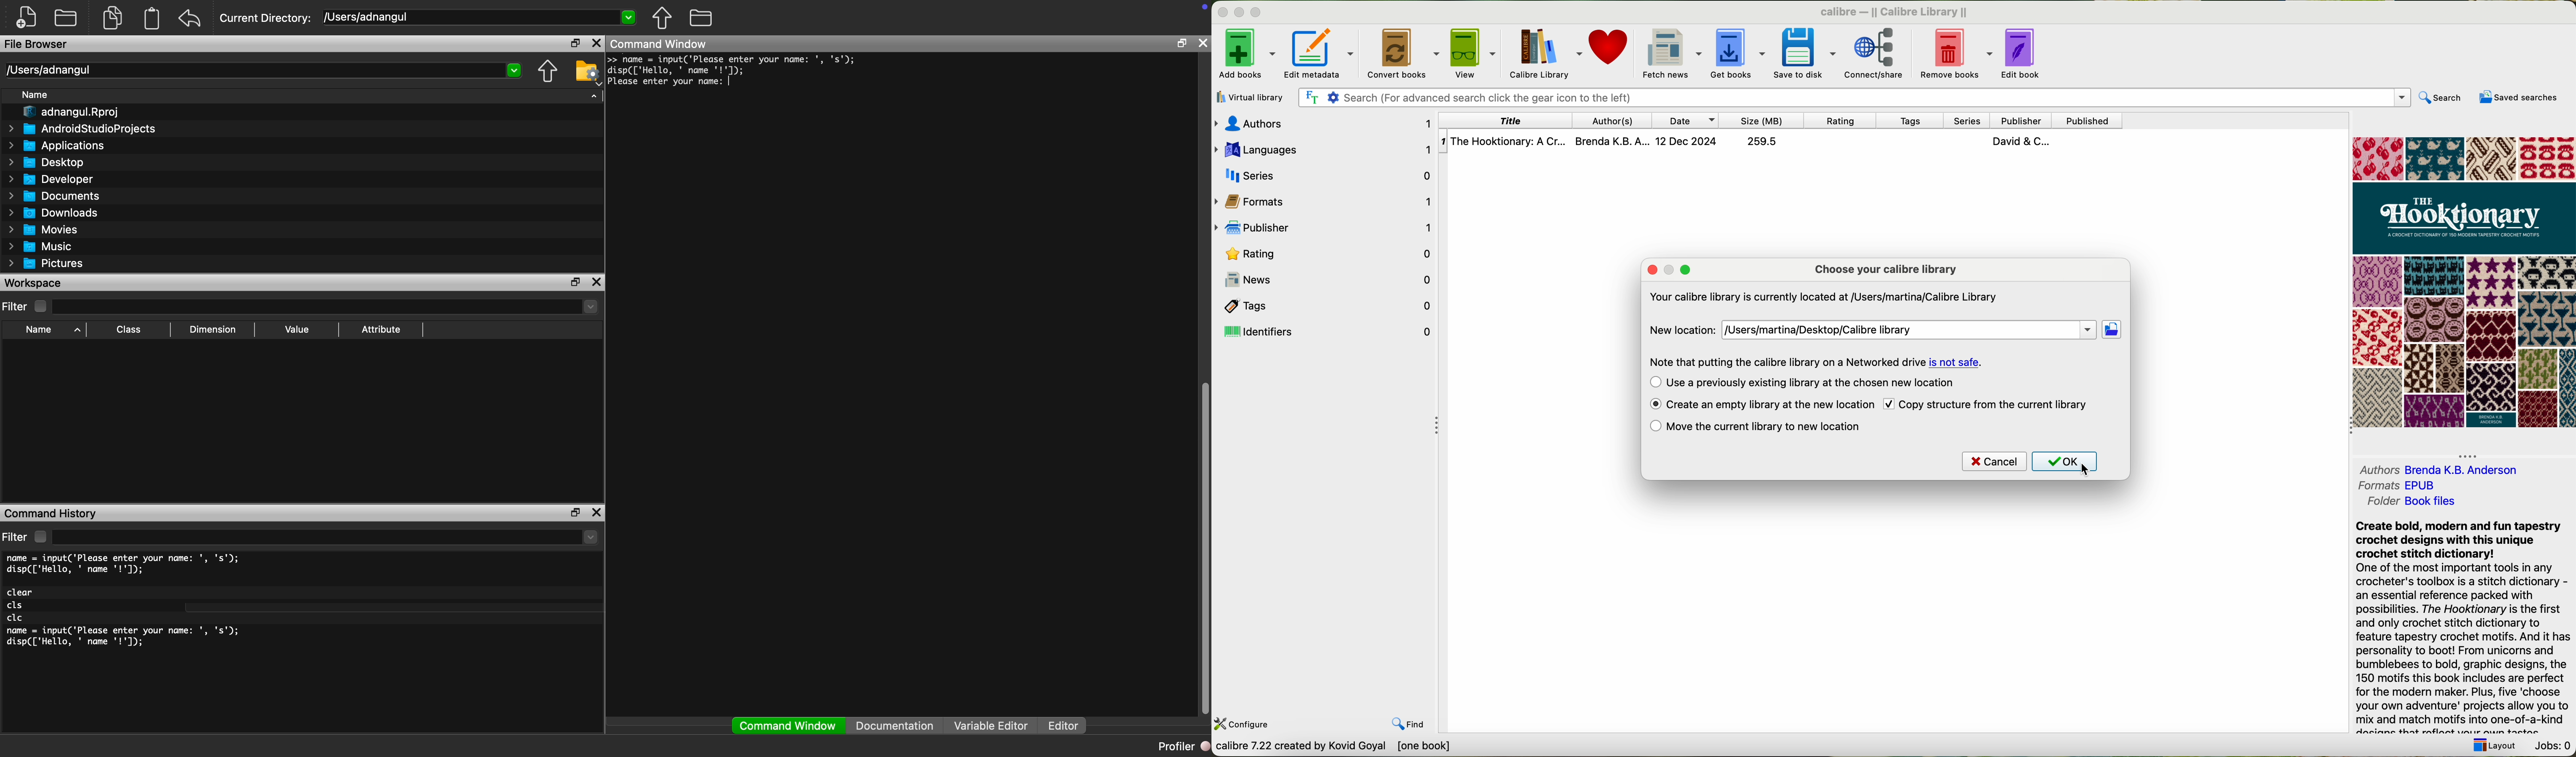 Image resolution: width=2576 pixels, height=784 pixels. What do you see at coordinates (1656, 402) in the screenshot?
I see `enable` at bounding box center [1656, 402].